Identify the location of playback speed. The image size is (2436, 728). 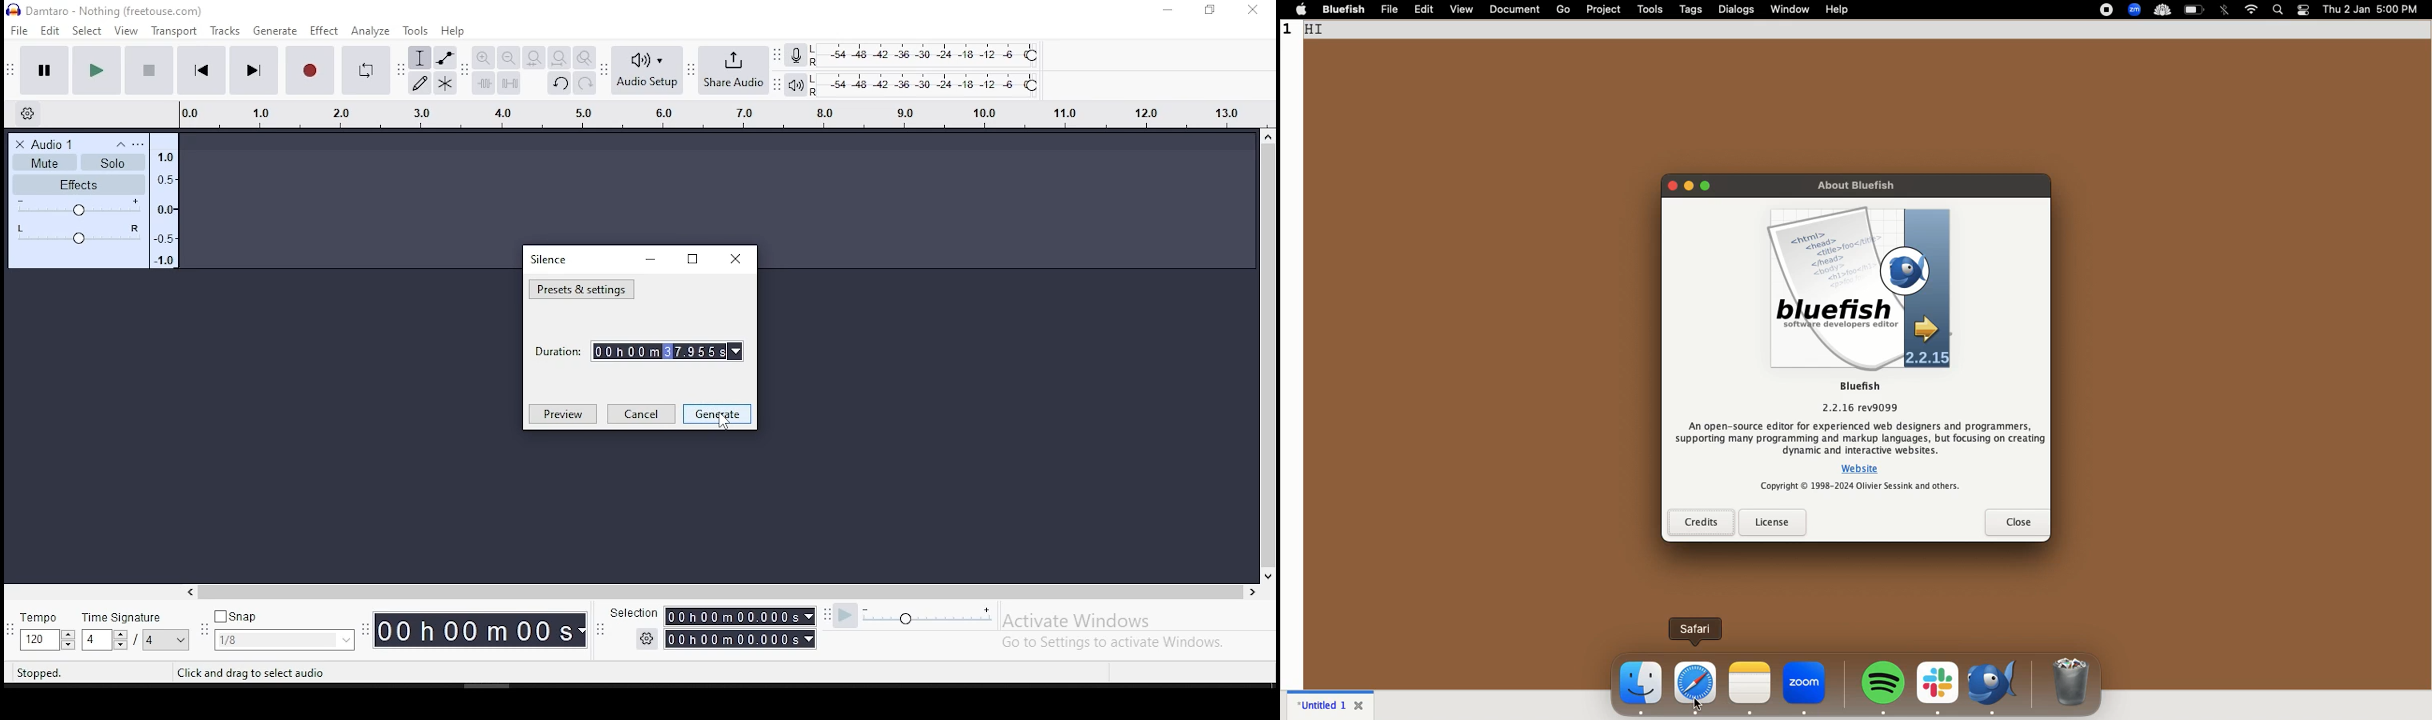
(925, 619).